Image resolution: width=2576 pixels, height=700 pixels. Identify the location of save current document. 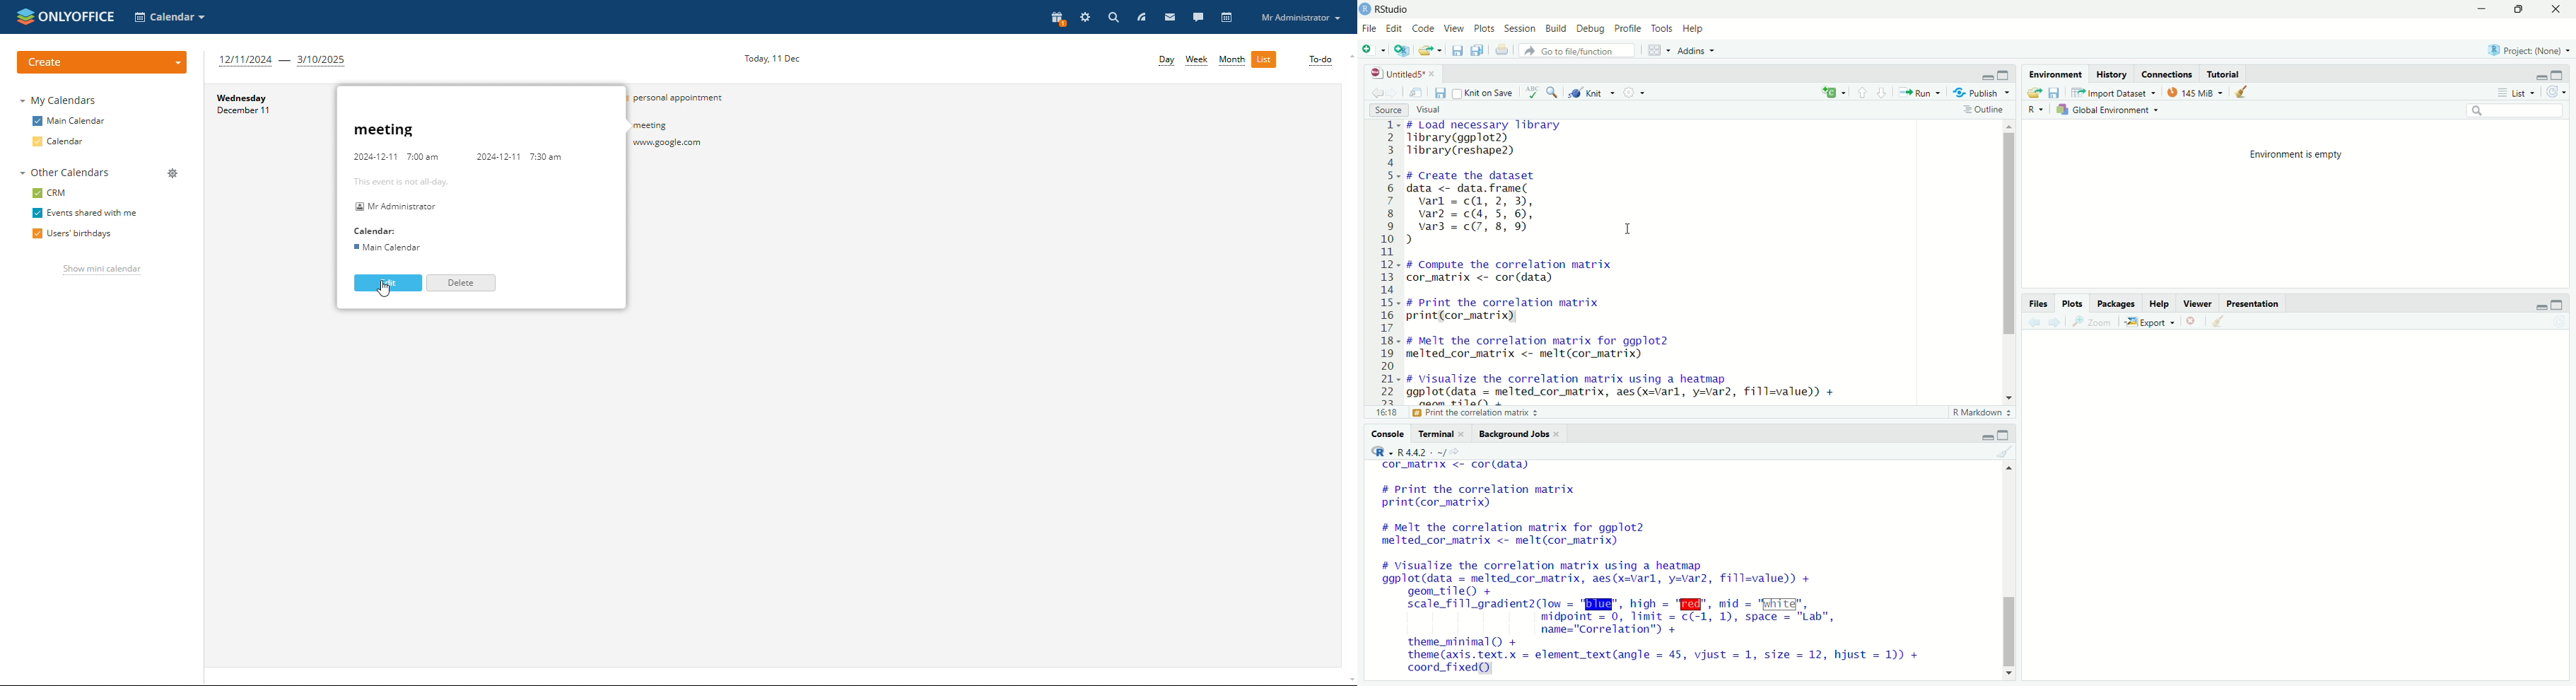
(1441, 93).